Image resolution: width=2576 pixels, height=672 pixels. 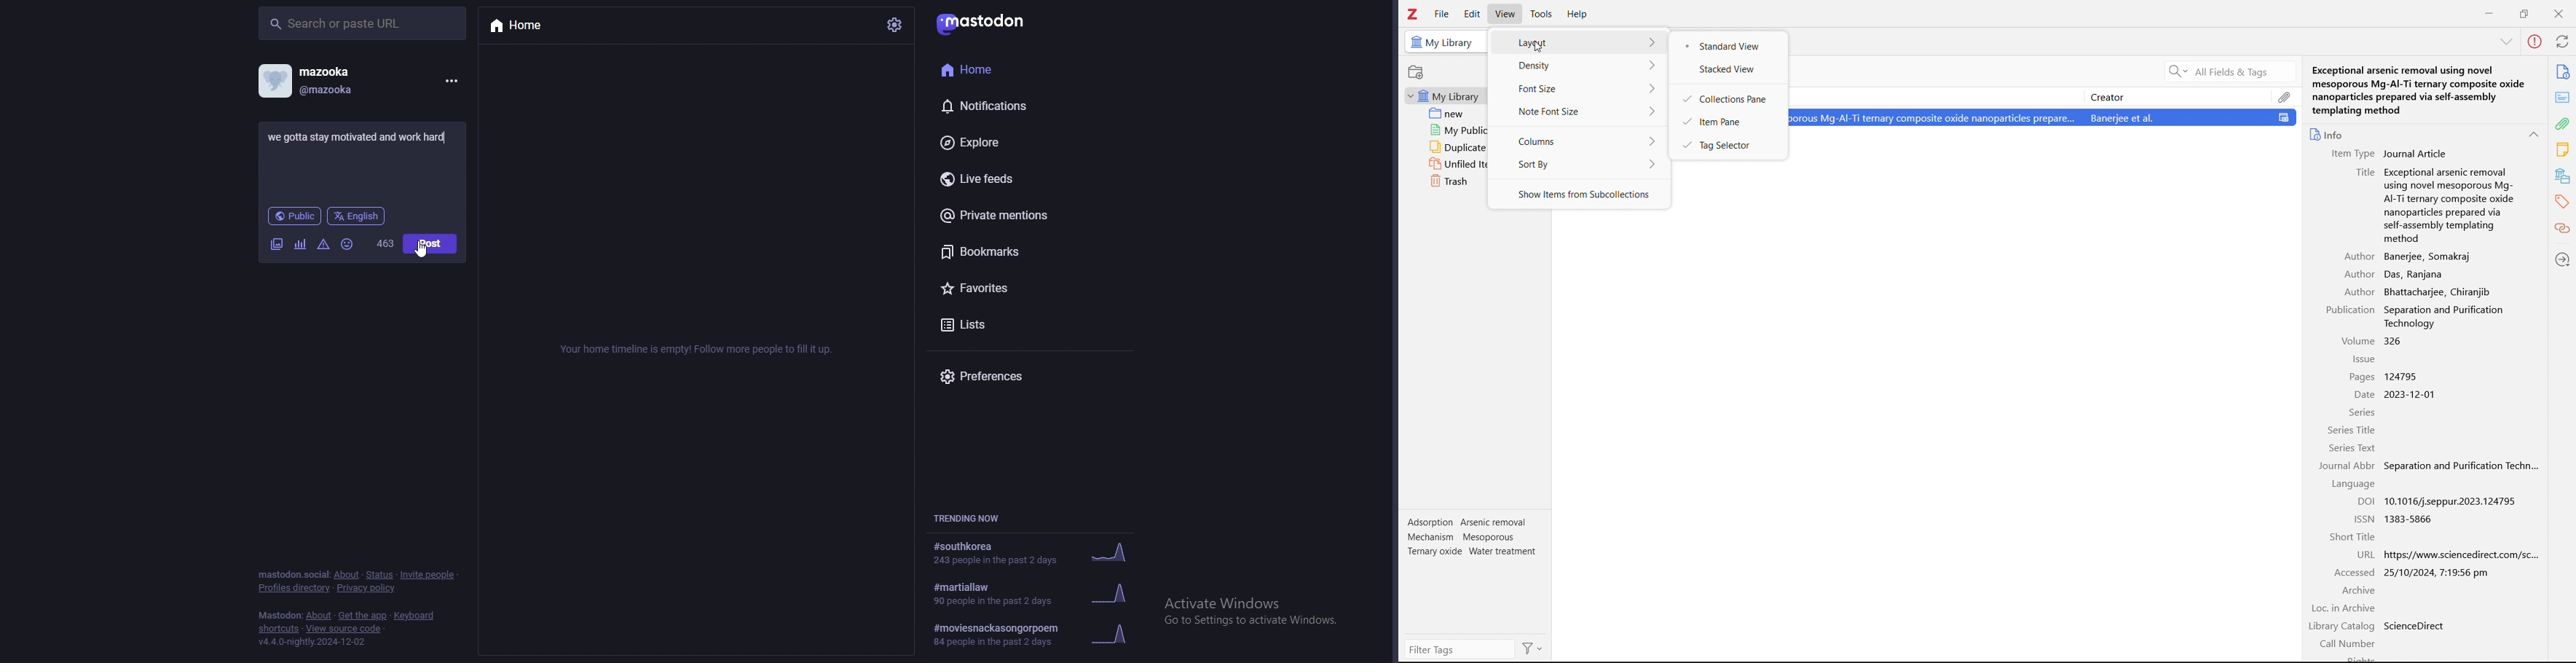 What do you see at coordinates (452, 81) in the screenshot?
I see `menu` at bounding box center [452, 81].